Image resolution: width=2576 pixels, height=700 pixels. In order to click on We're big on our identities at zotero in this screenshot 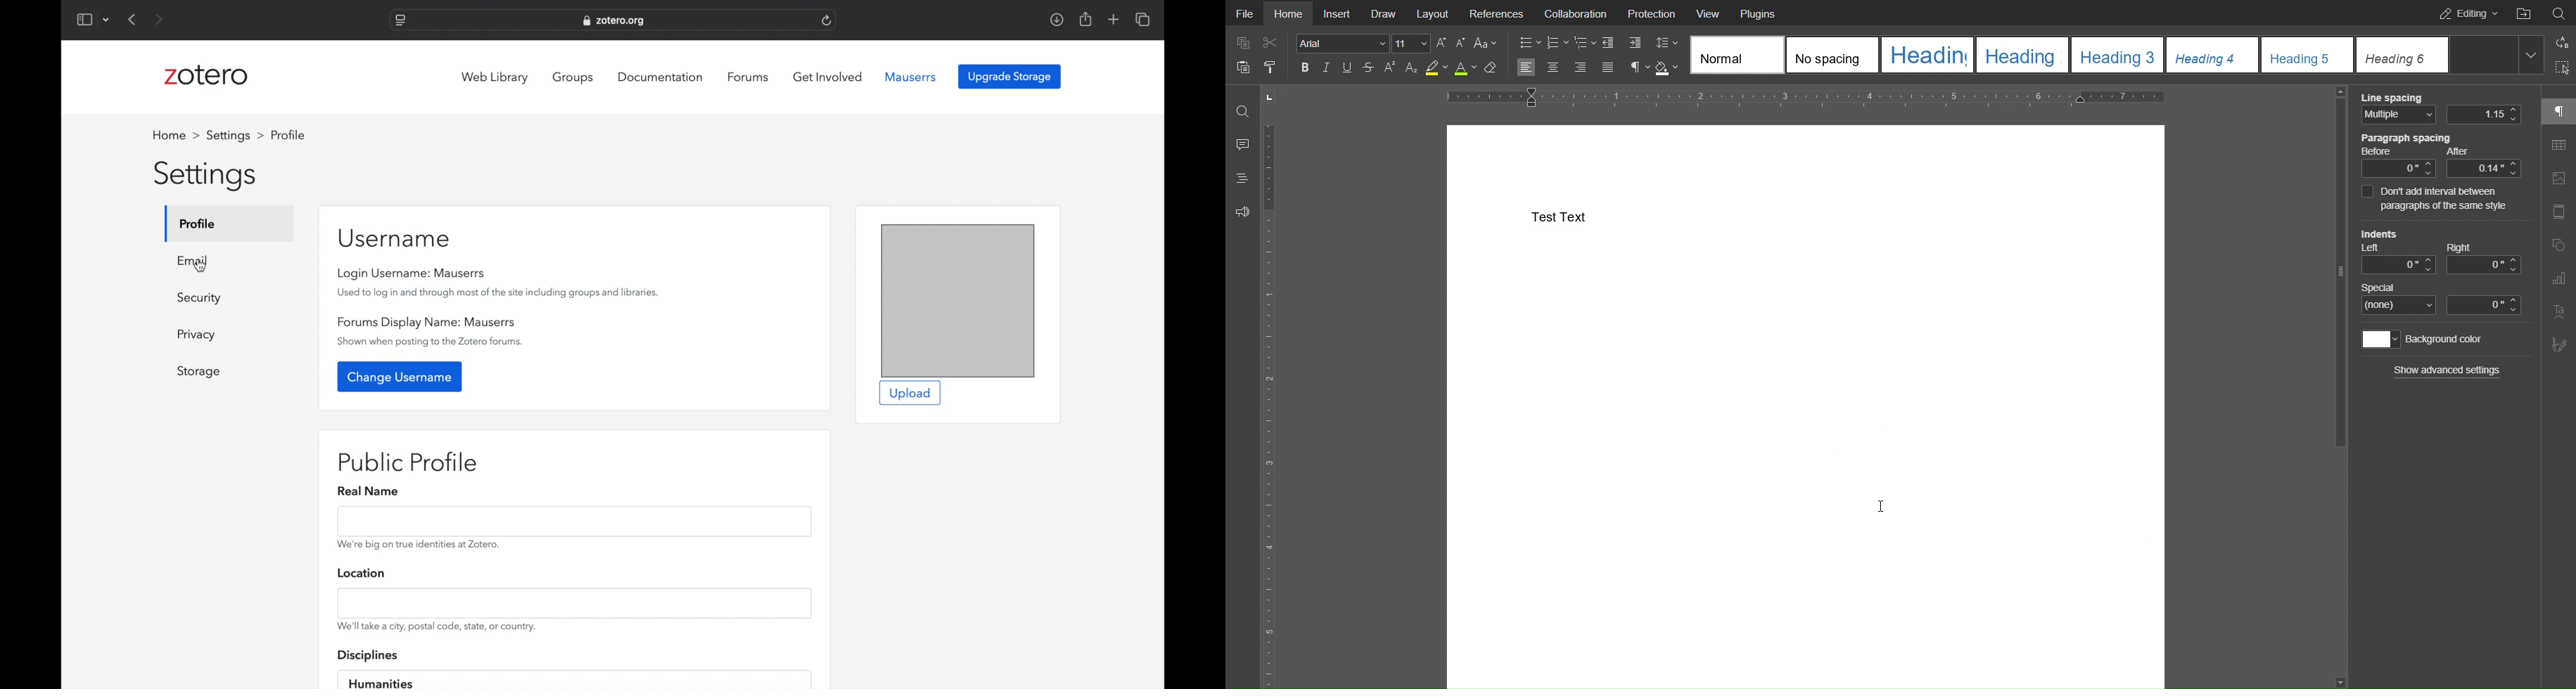, I will do `click(418, 544)`.